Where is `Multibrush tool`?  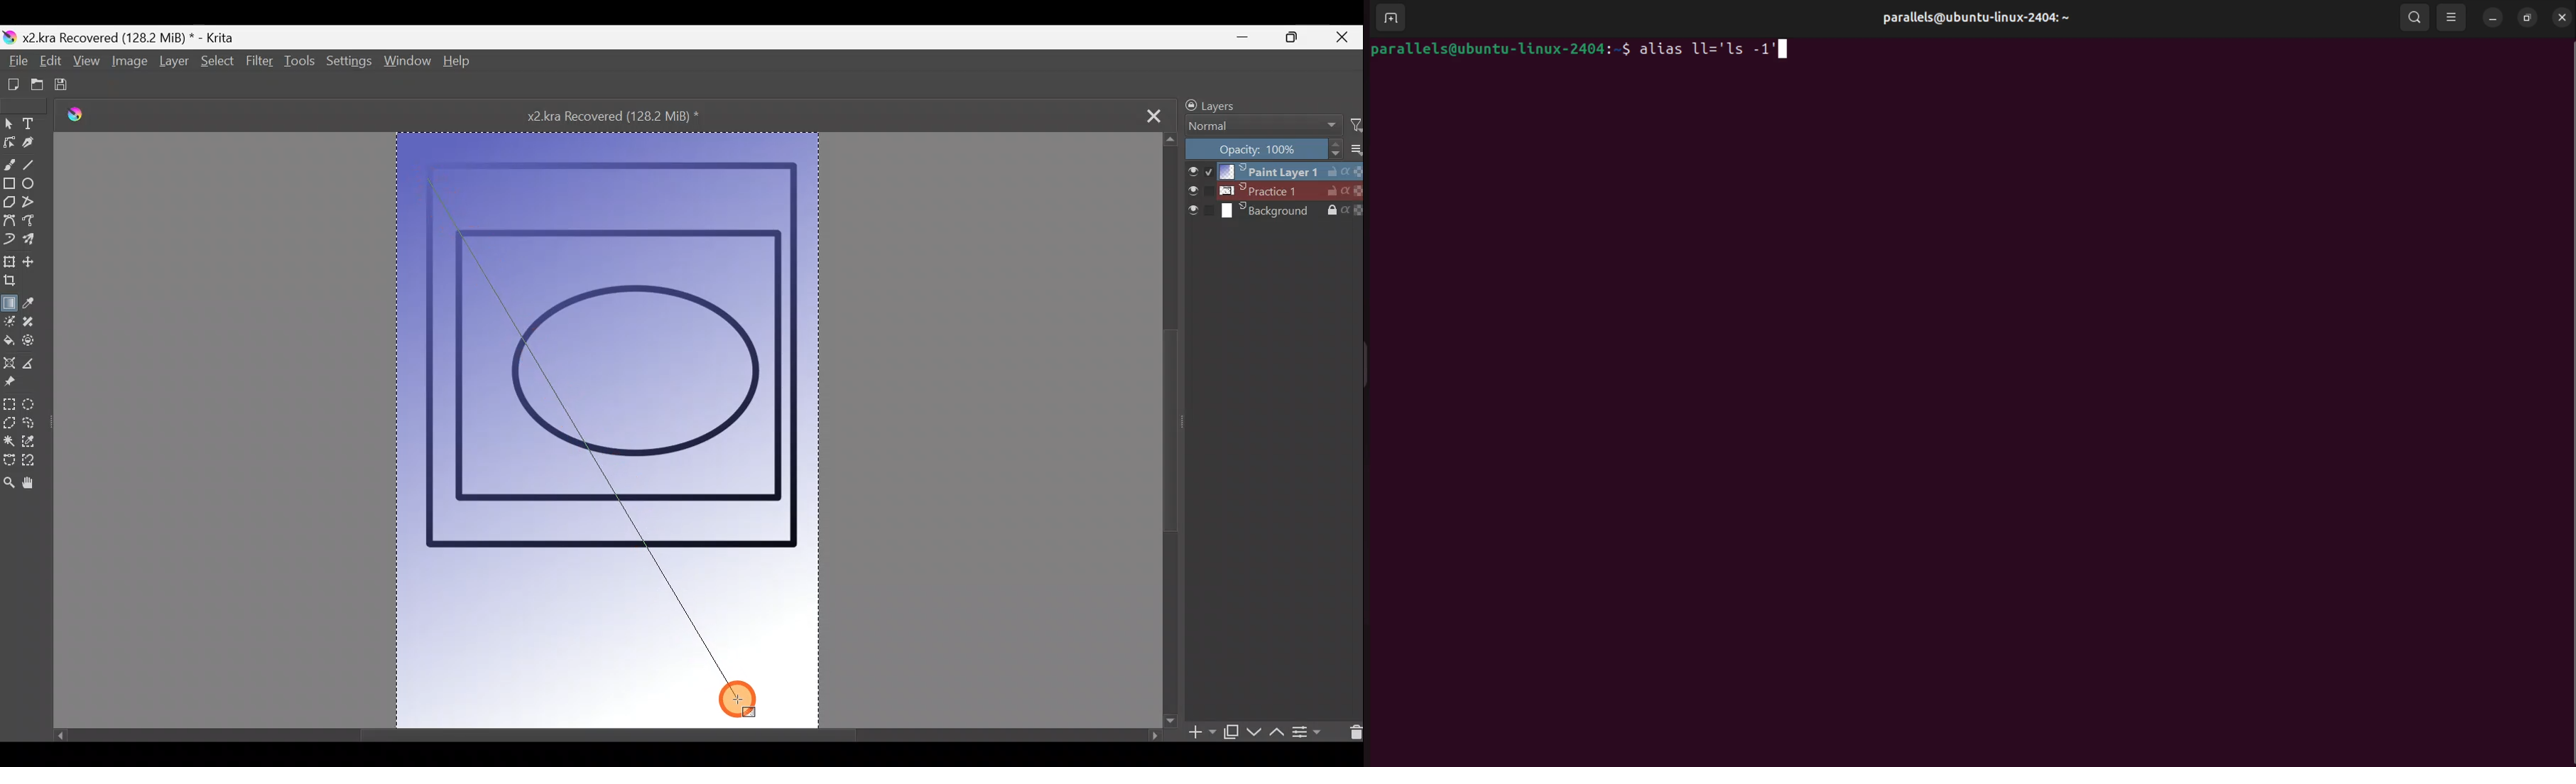
Multibrush tool is located at coordinates (33, 241).